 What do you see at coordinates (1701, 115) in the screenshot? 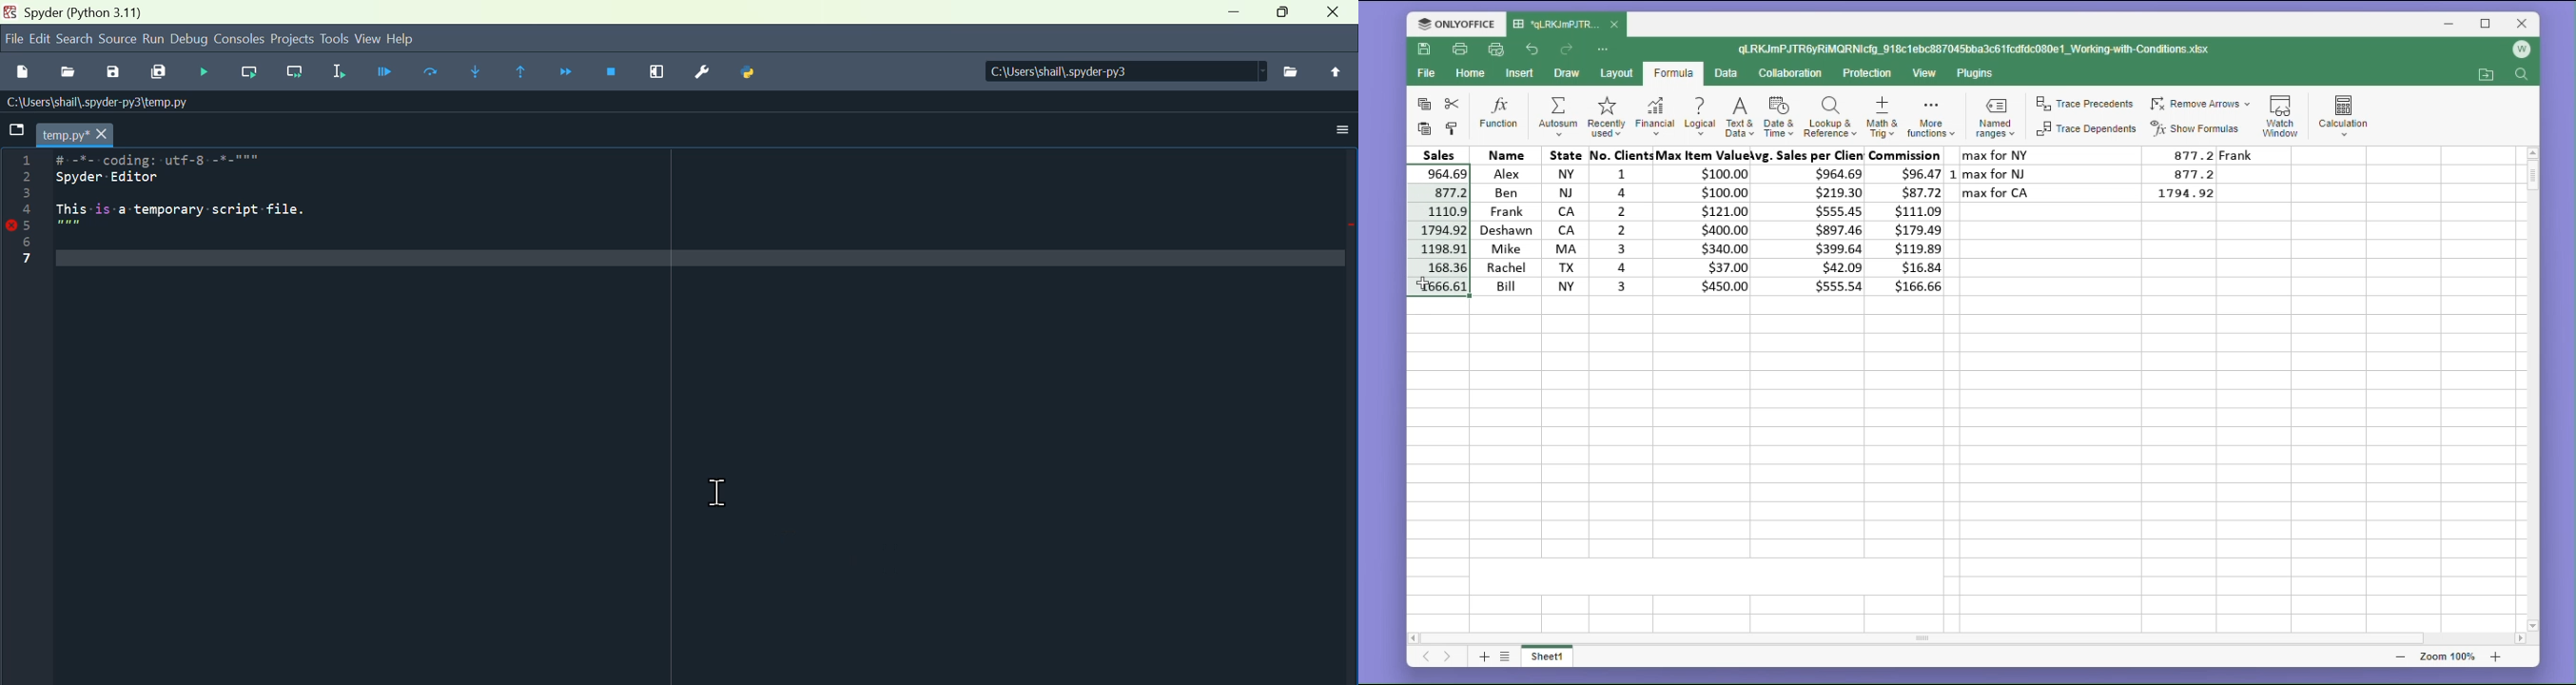
I see `logical` at bounding box center [1701, 115].